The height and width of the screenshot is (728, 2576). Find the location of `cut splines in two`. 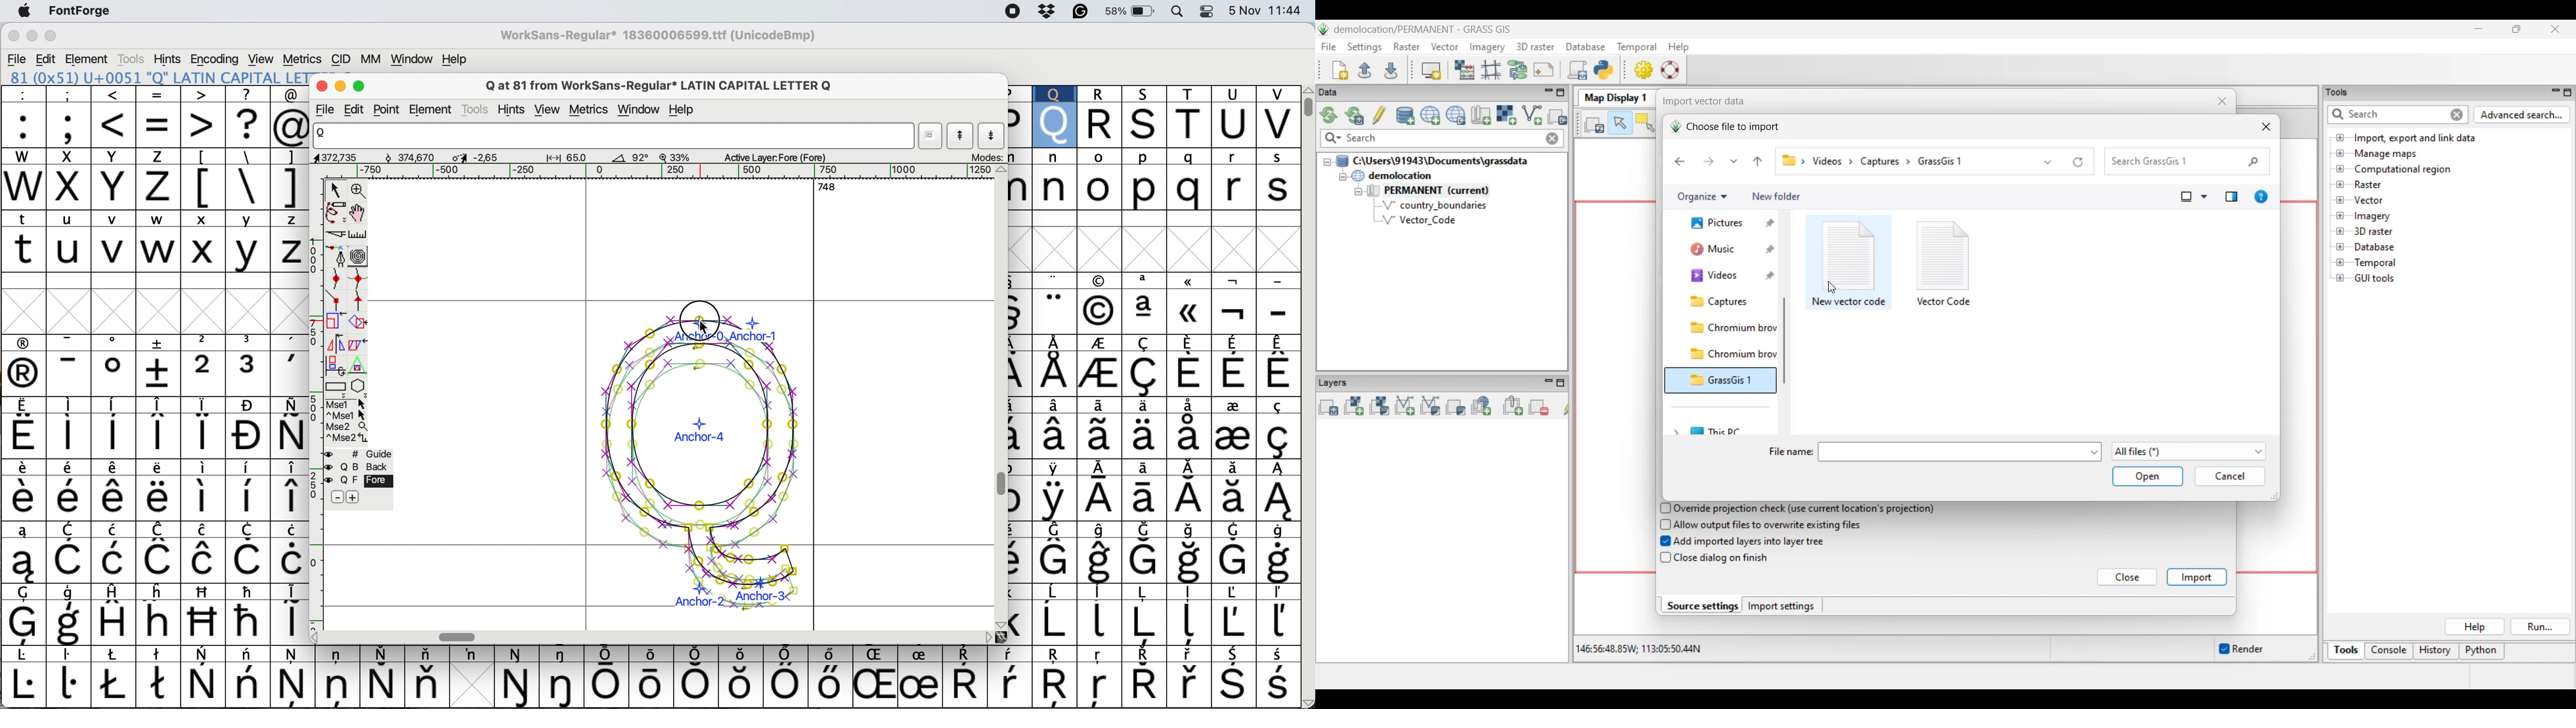

cut splines in two is located at coordinates (338, 236).